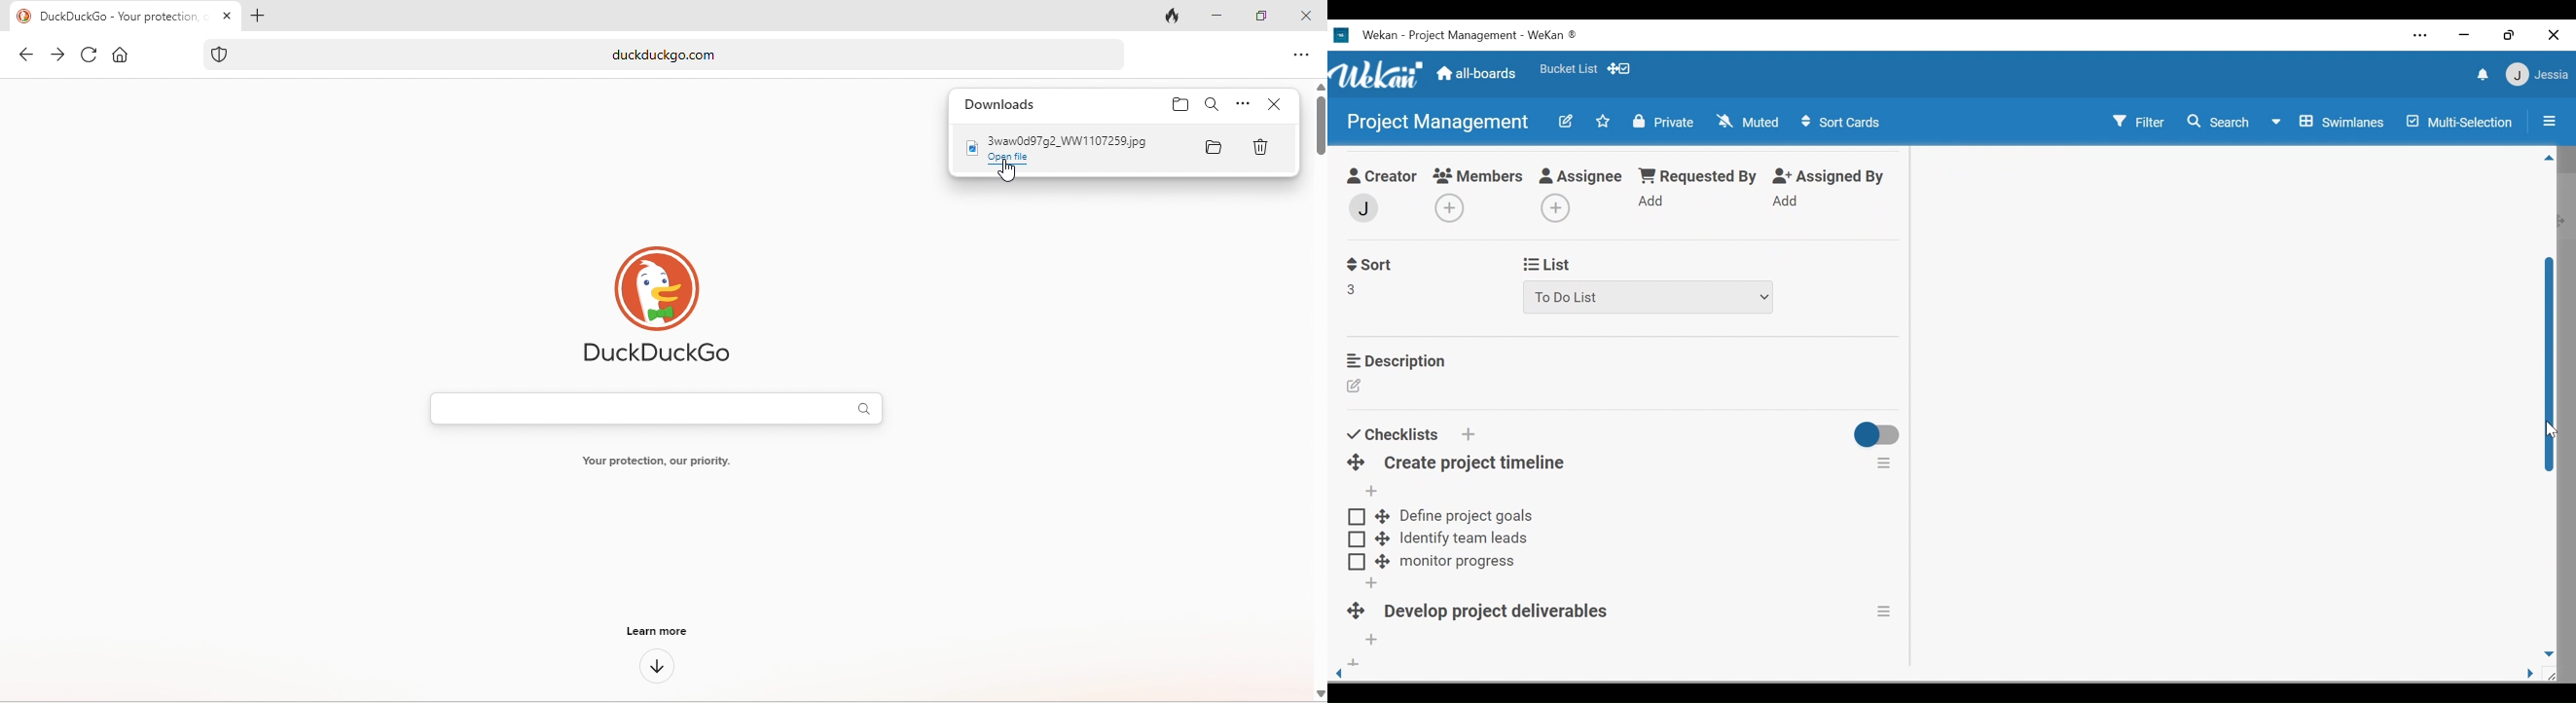 This screenshot has height=728, width=2576. Describe the element at coordinates (1356, 387) in the screenshot. I see `Edit` at that location.